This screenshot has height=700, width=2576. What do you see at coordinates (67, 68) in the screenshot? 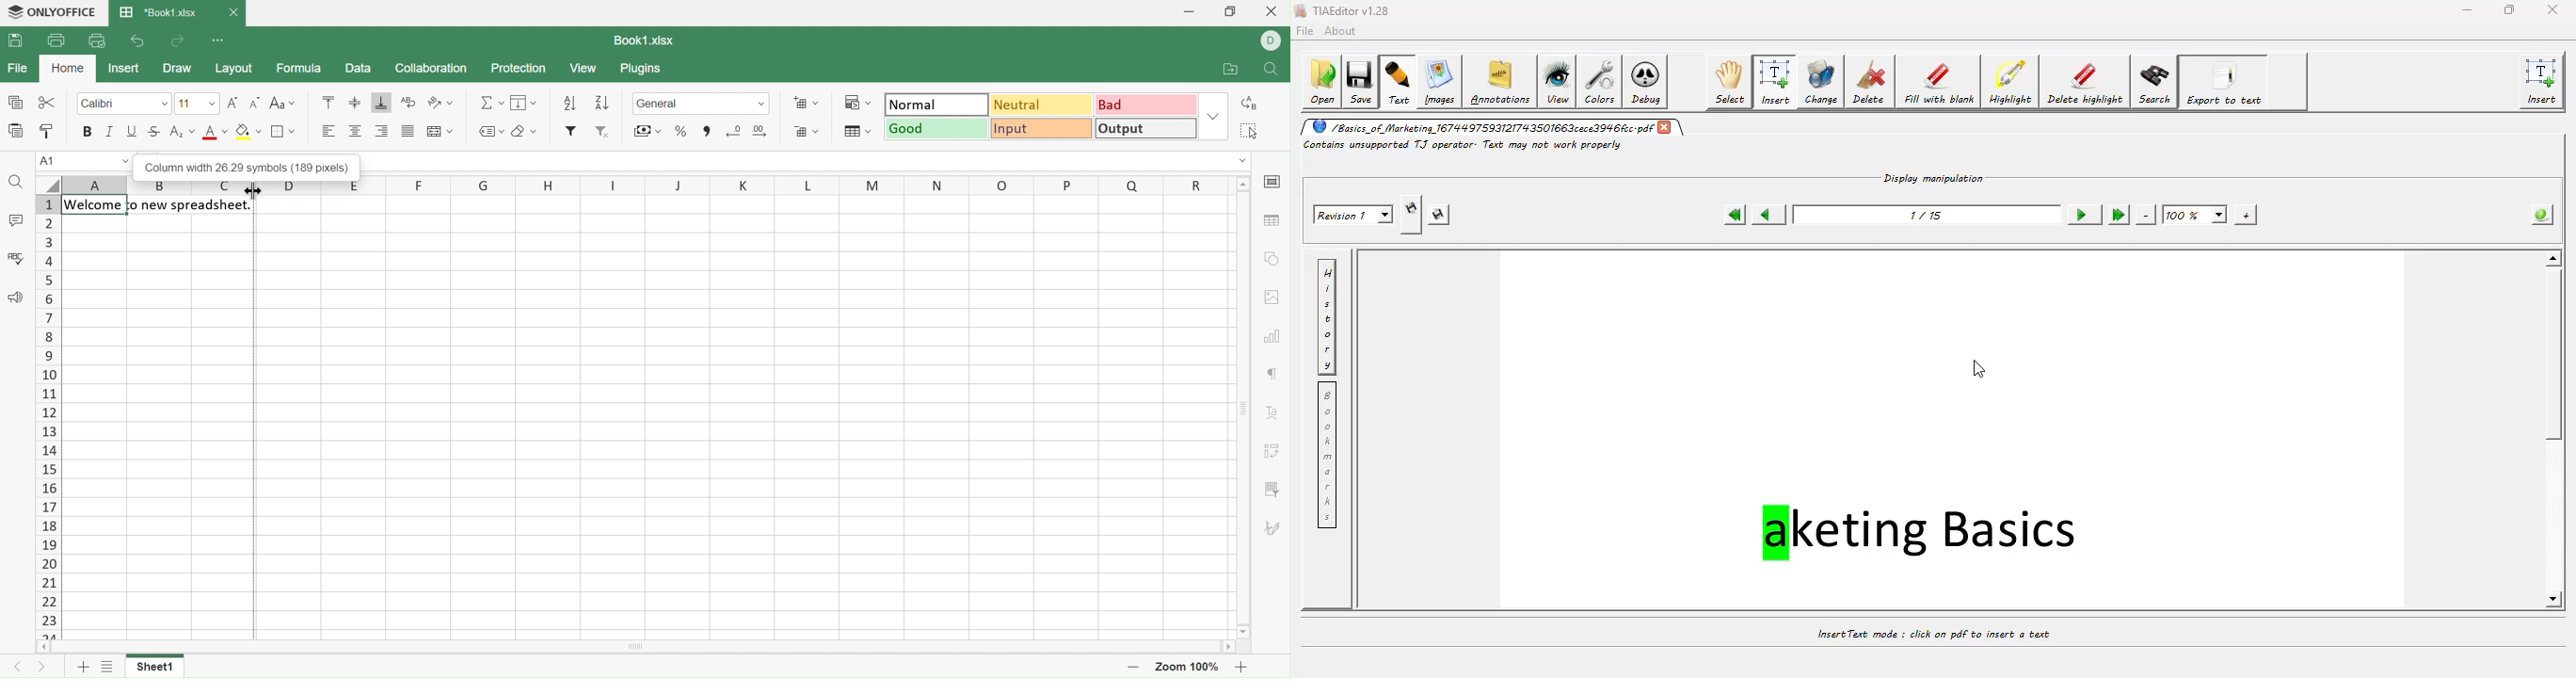
I see `Home` at bounding box center [67, 68].